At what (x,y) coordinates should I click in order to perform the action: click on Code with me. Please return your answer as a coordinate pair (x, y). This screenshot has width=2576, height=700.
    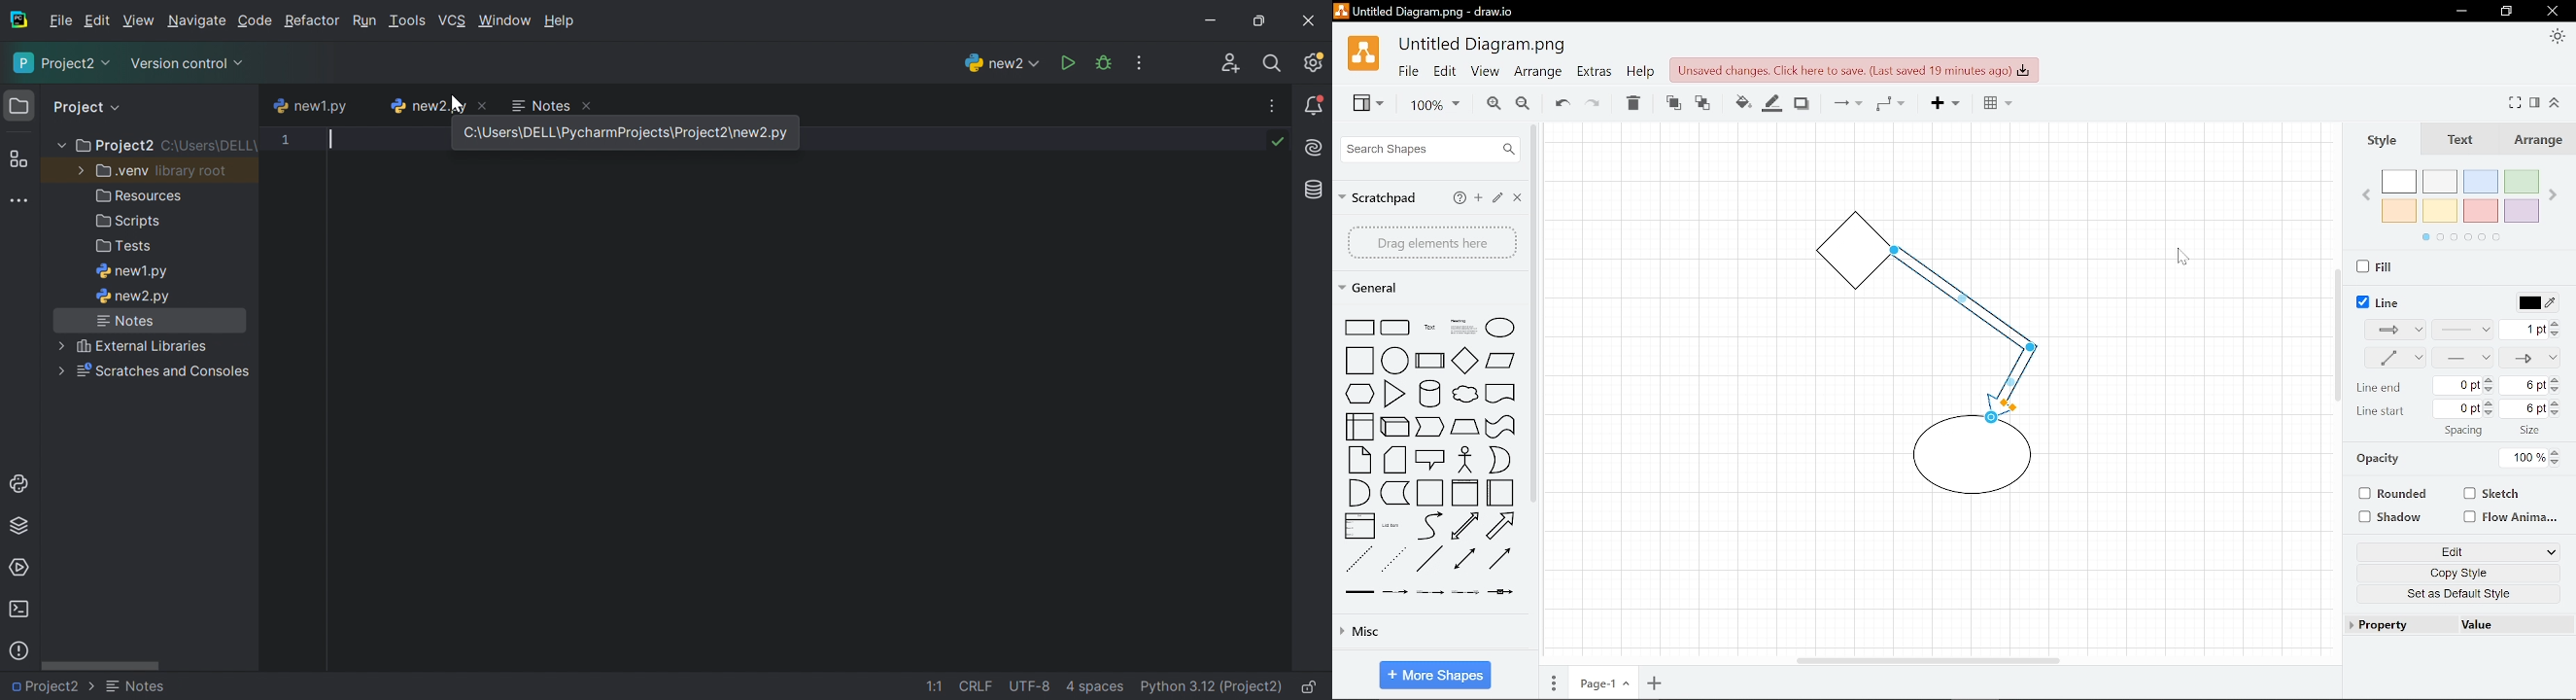
    Looking at the image, I should click on (1232, 63).